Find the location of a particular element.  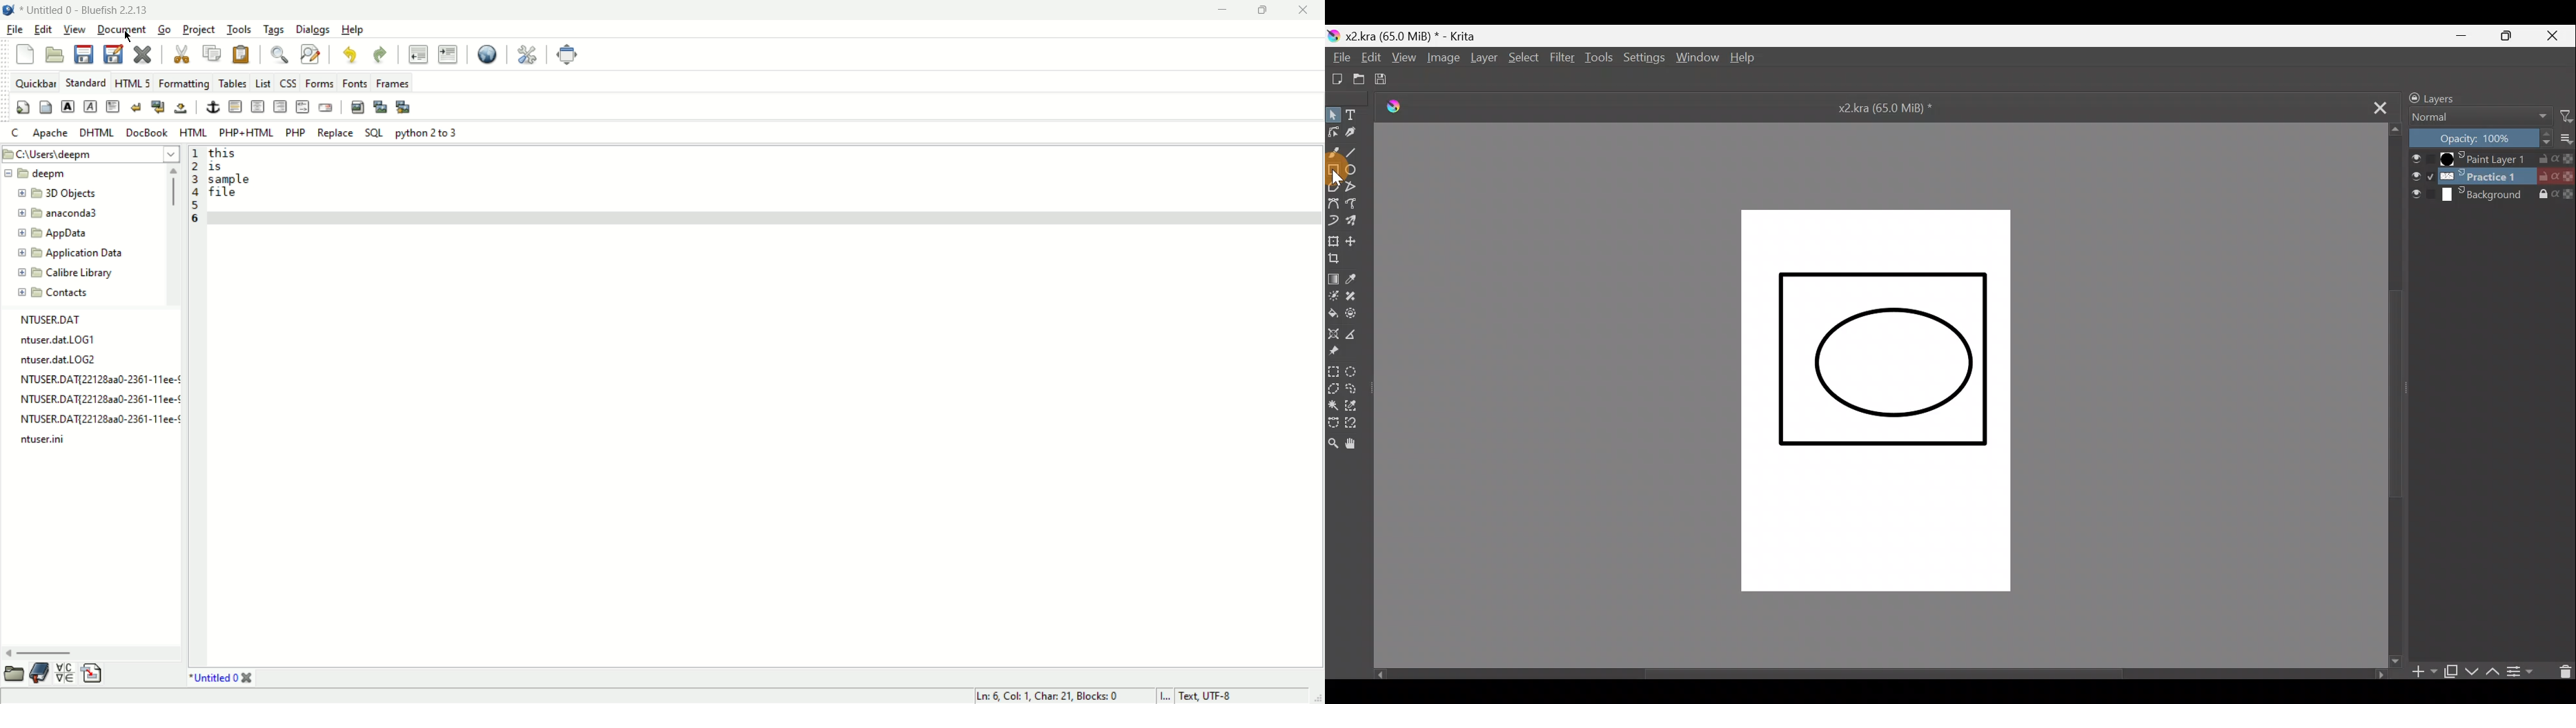

Freehand brush tool is located at coordinates (1333, 153).